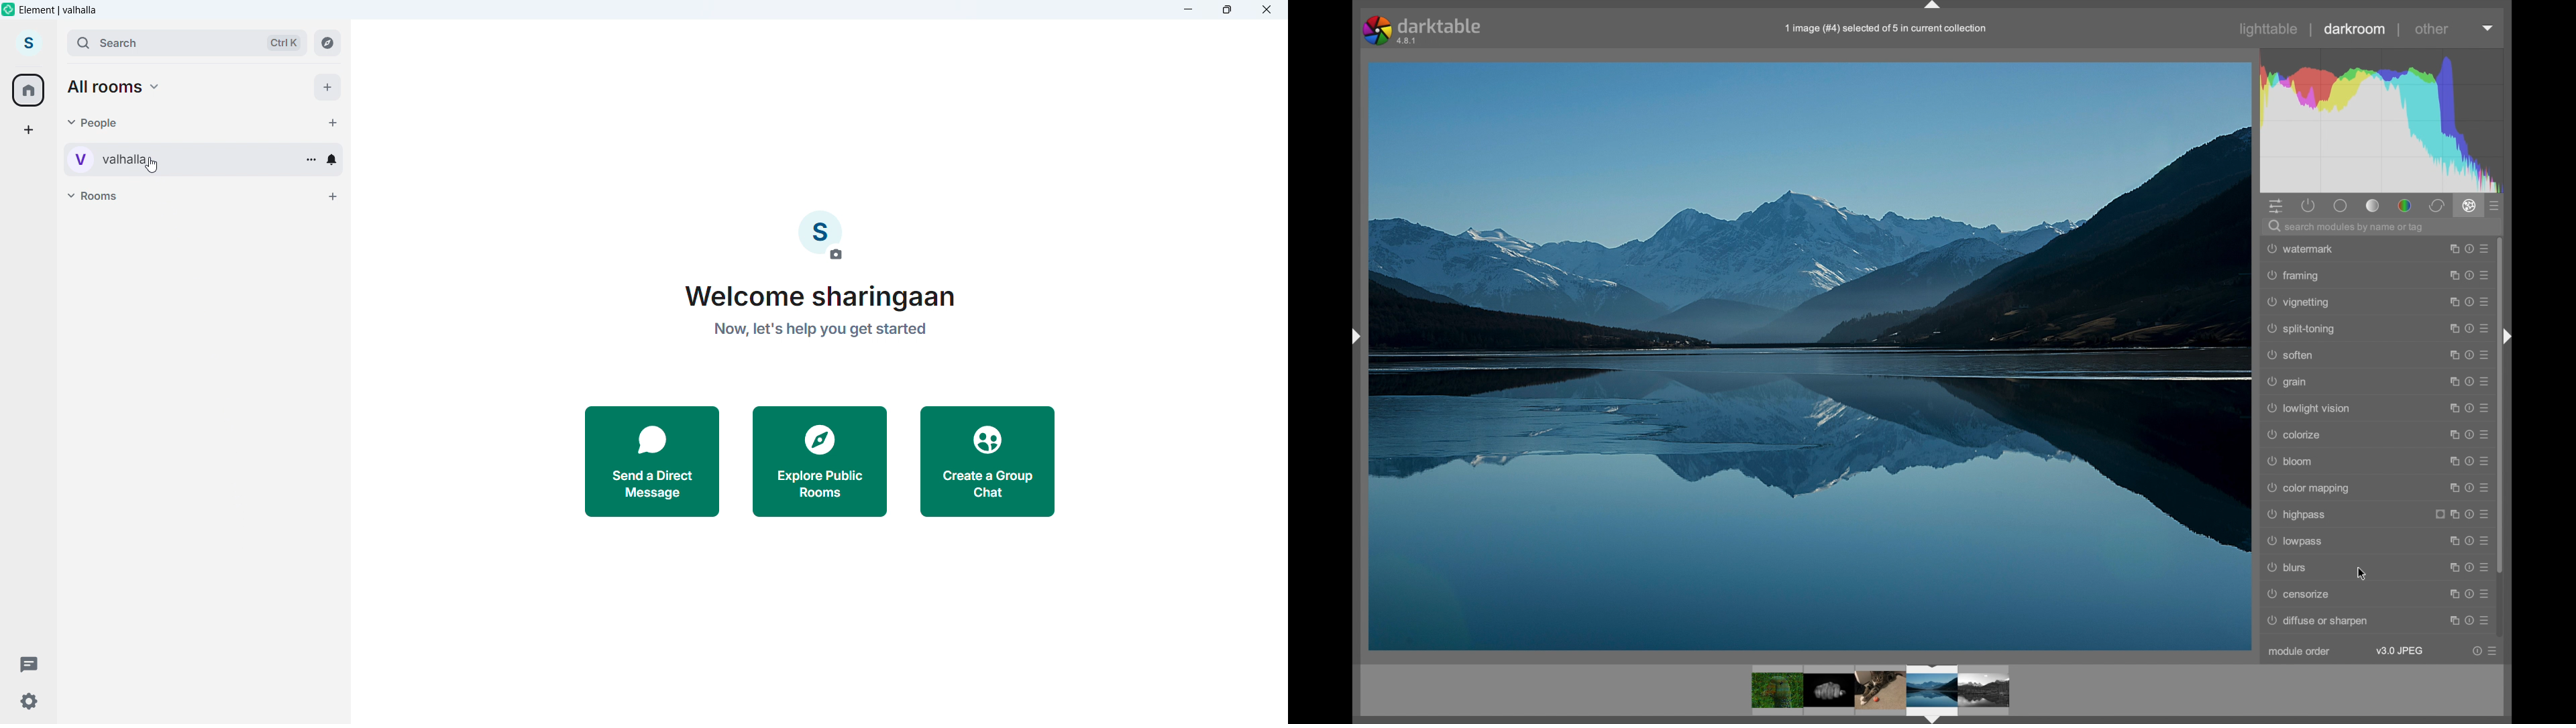 Image resolution: width=2576 pixels, height=728 pixels. Describe the element at coordinates (2505, 467) in the screenshot. I see `scroll box` at that location.